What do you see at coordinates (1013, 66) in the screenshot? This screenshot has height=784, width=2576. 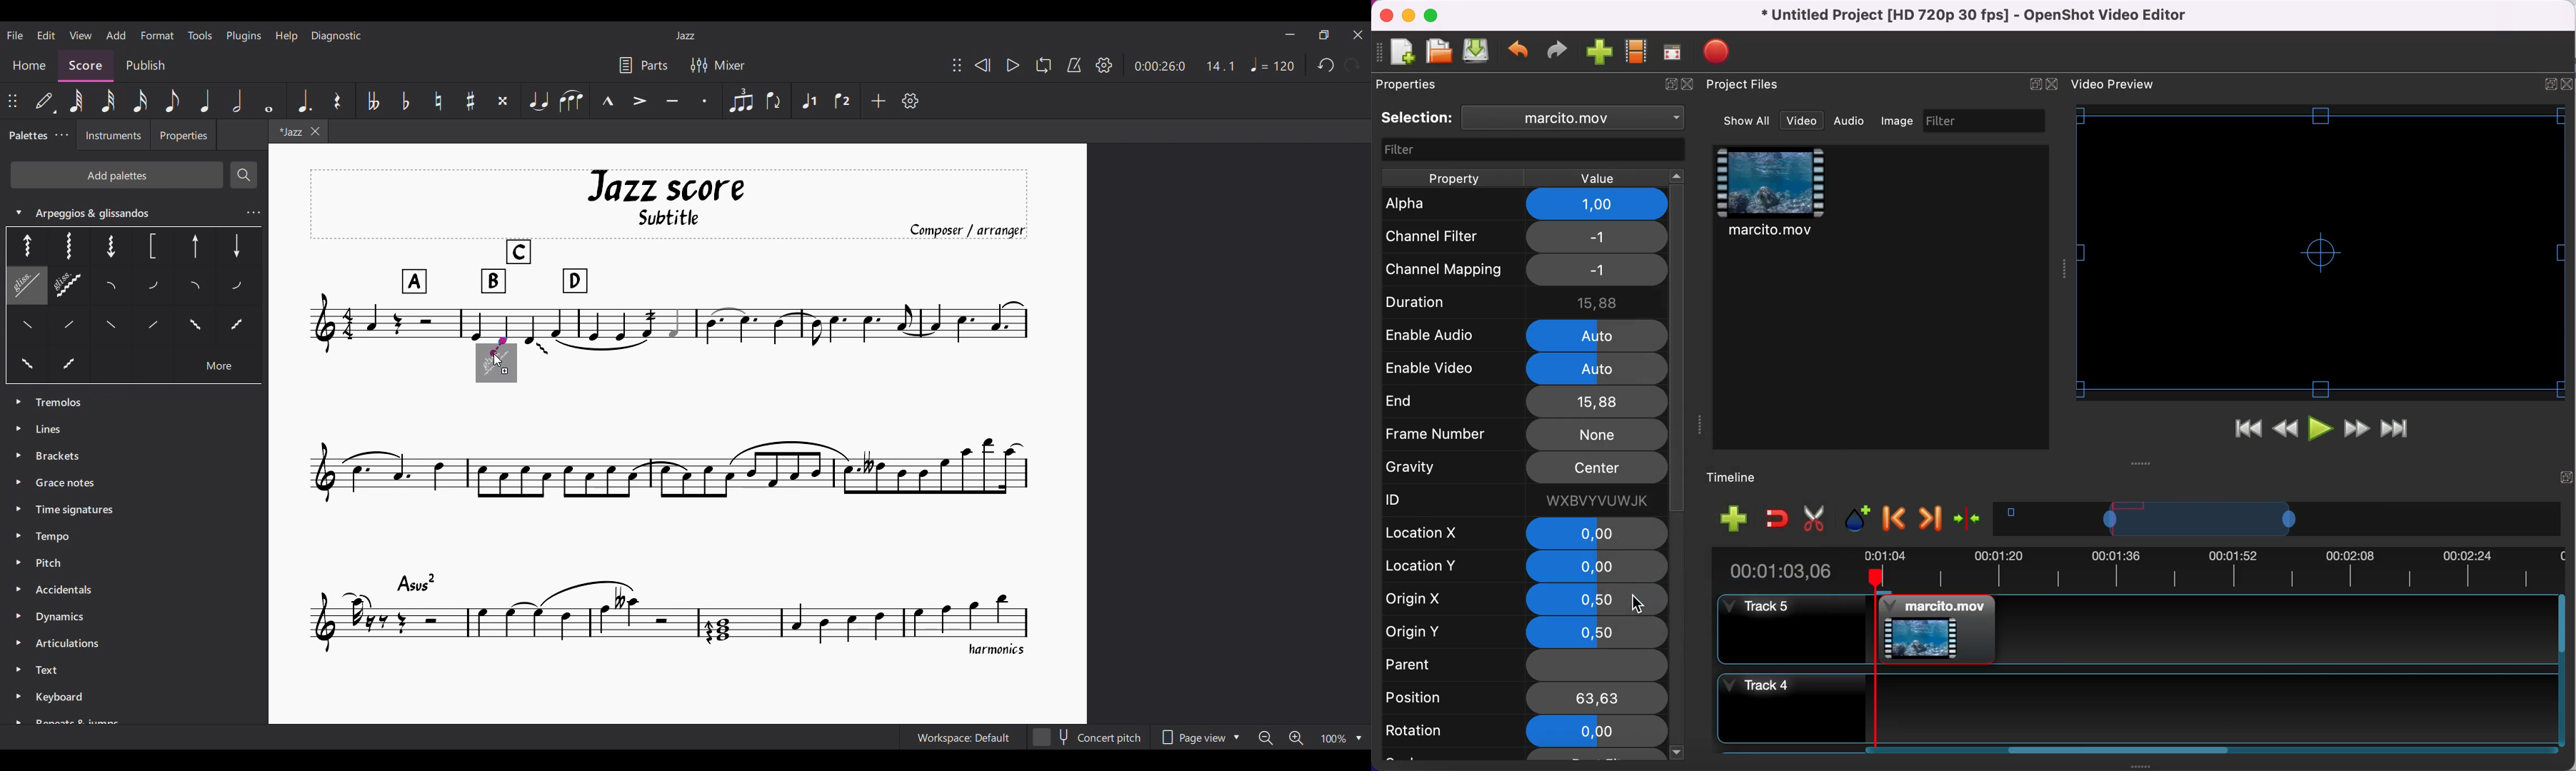 I see `Play` at bounding box center [1013, 66].